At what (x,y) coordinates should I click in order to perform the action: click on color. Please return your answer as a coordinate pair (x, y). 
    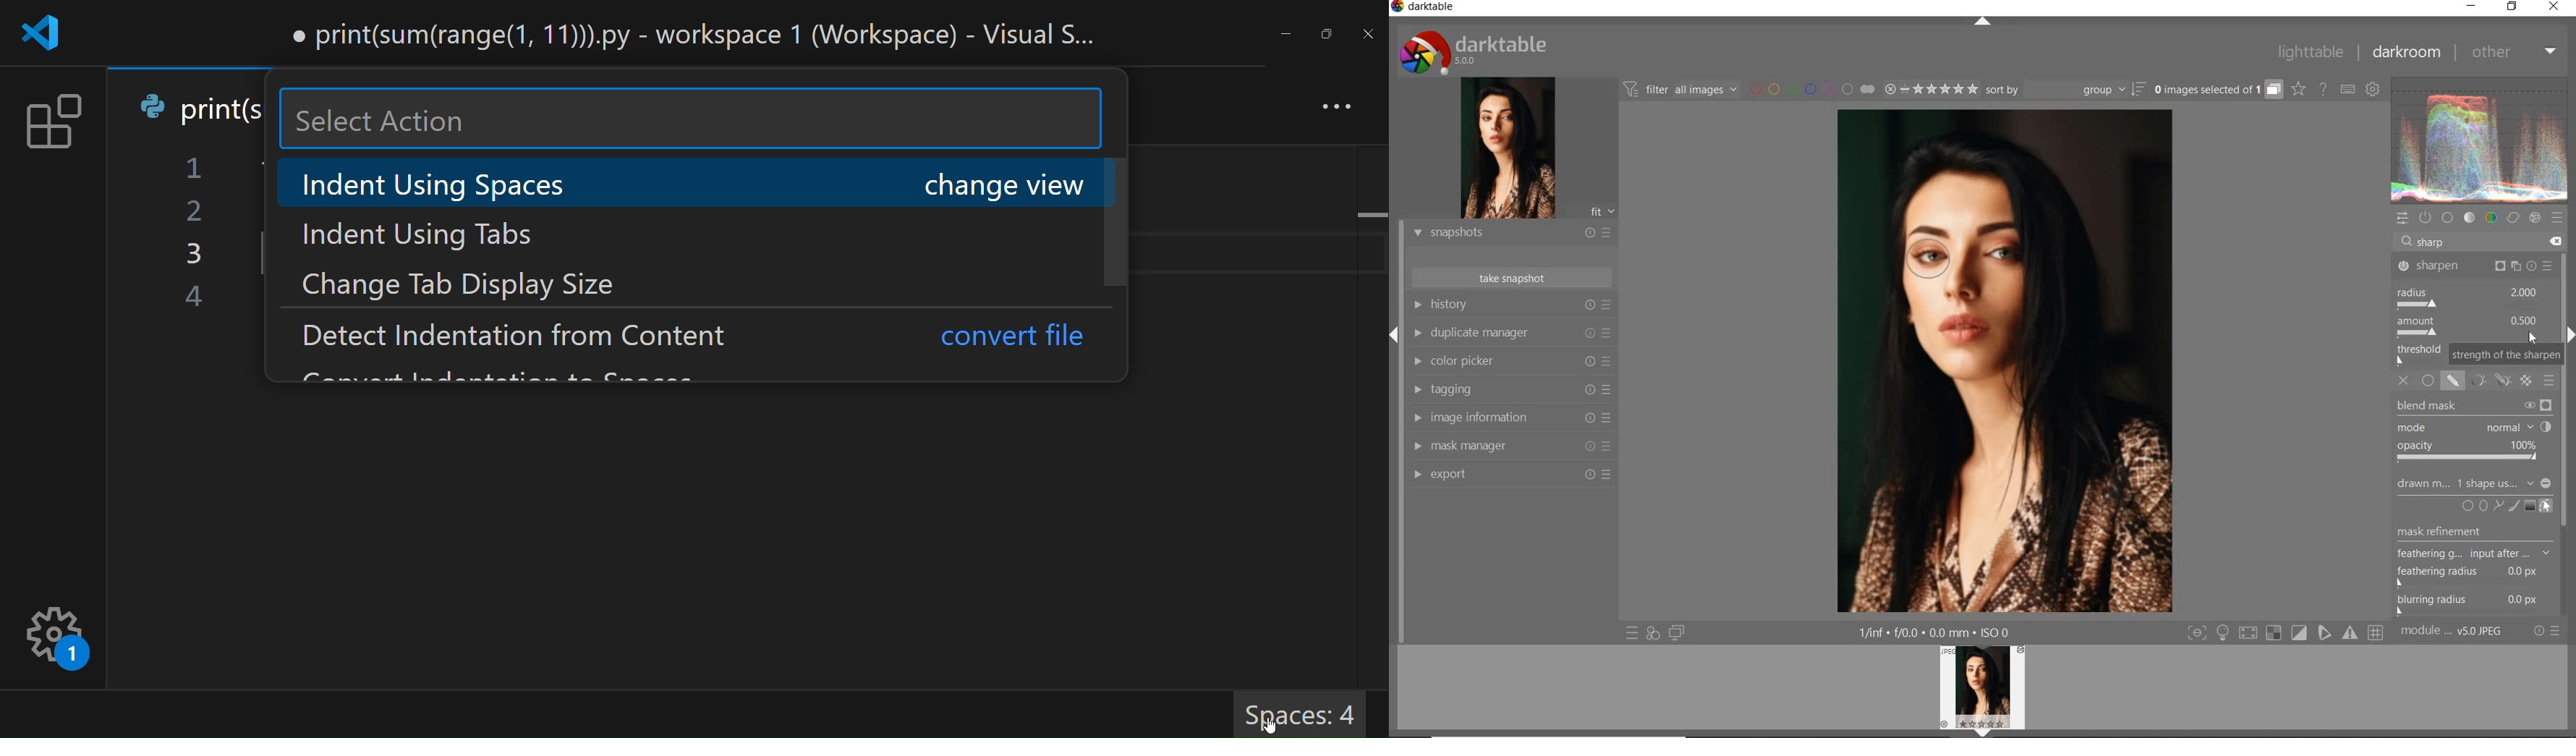
    Looking at the image, I should click on (2492, 218).